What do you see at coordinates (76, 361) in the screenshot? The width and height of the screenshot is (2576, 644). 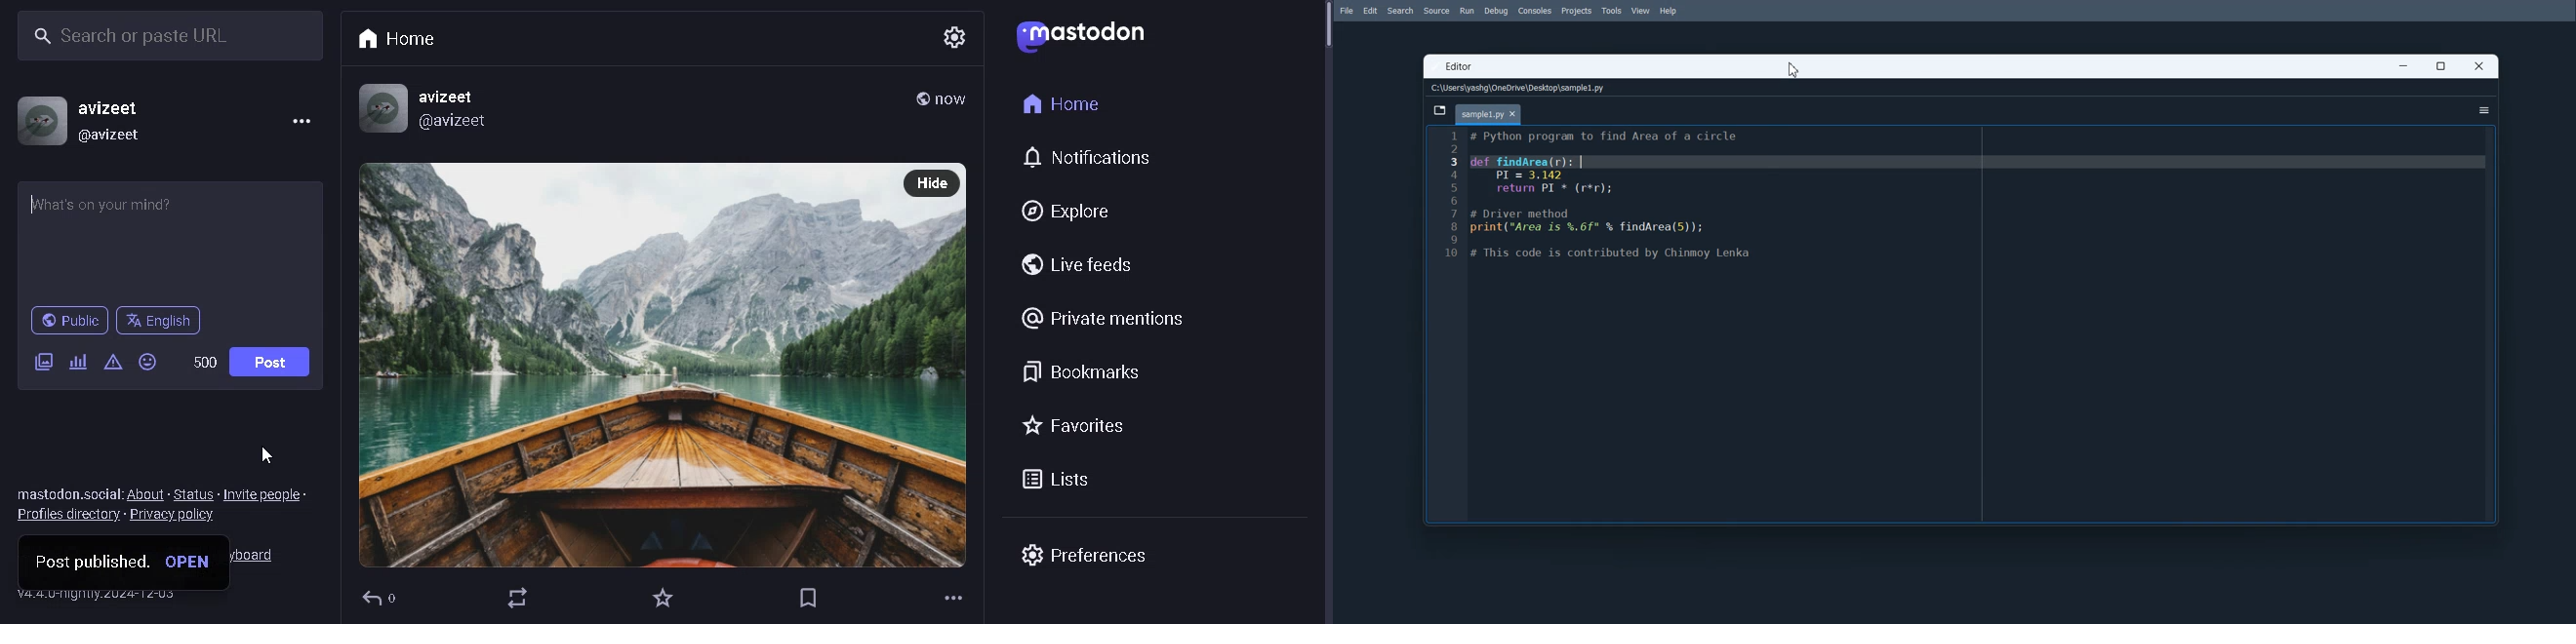 I see `add poll` at bounding box center [76, 361].